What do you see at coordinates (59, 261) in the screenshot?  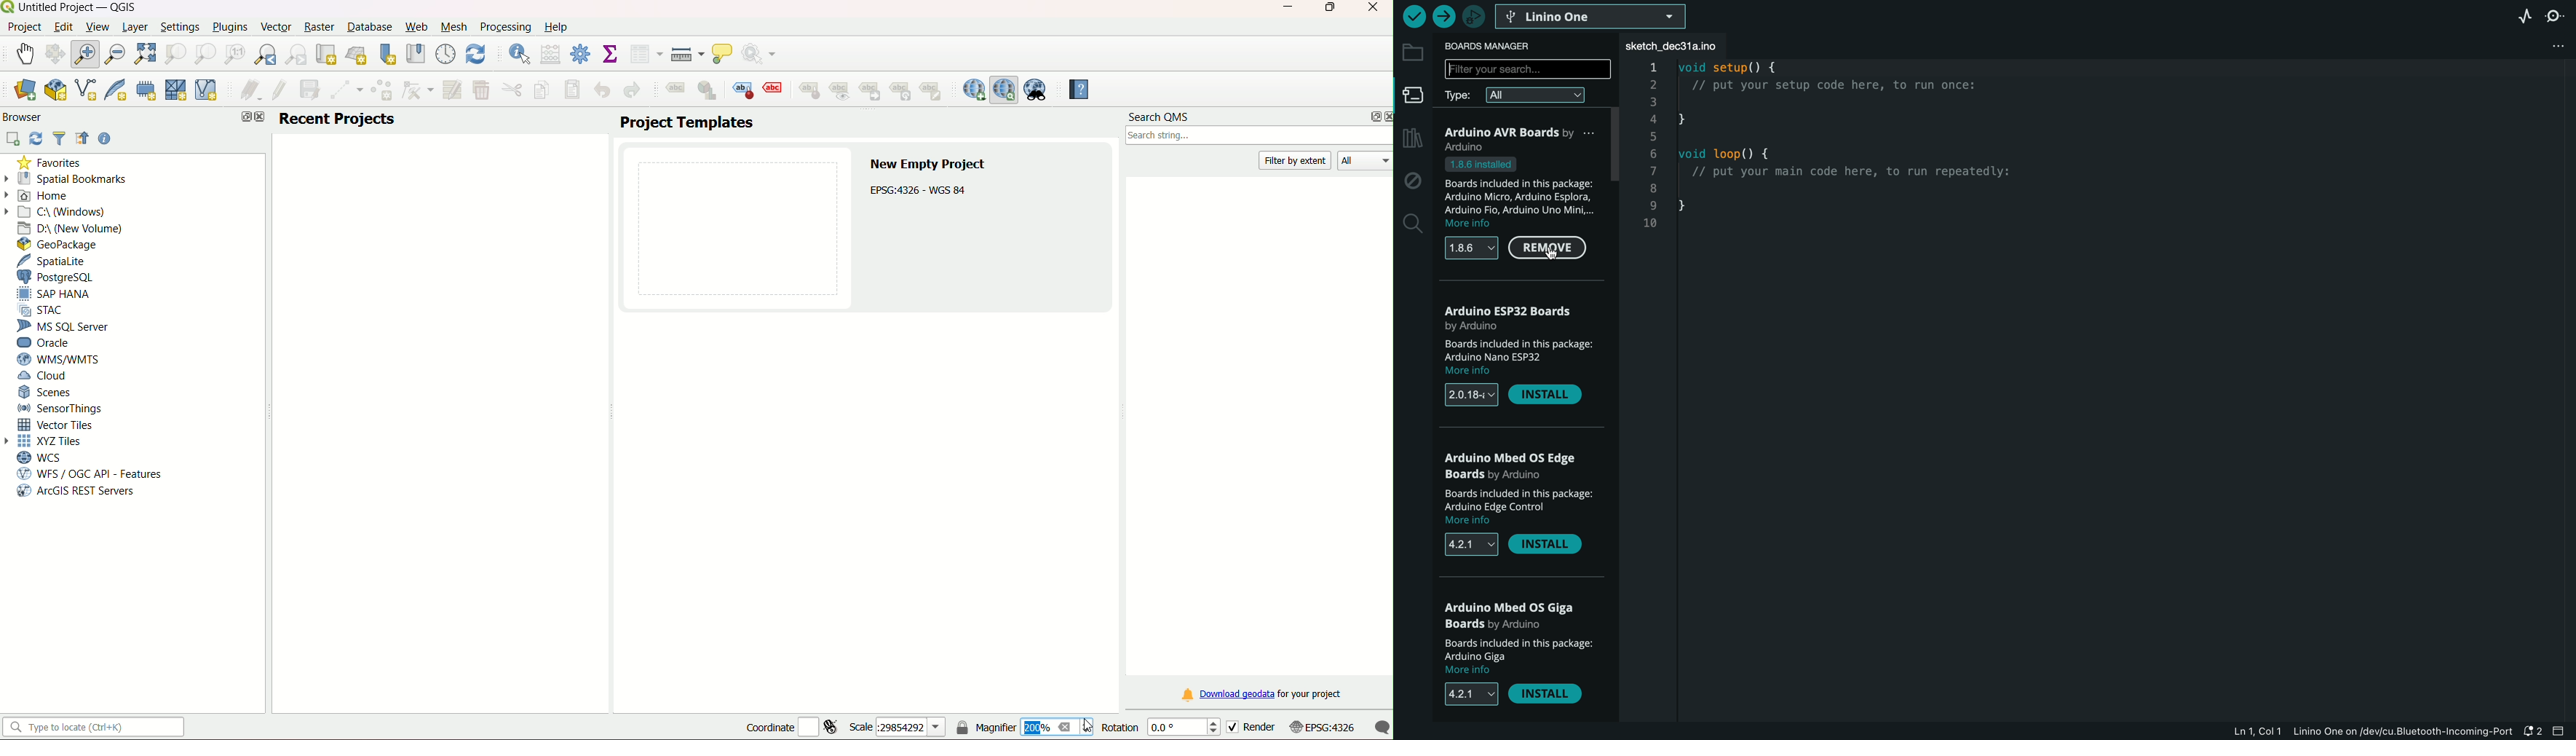 I see `Spatial Lite` at bounding box center [59, 261].